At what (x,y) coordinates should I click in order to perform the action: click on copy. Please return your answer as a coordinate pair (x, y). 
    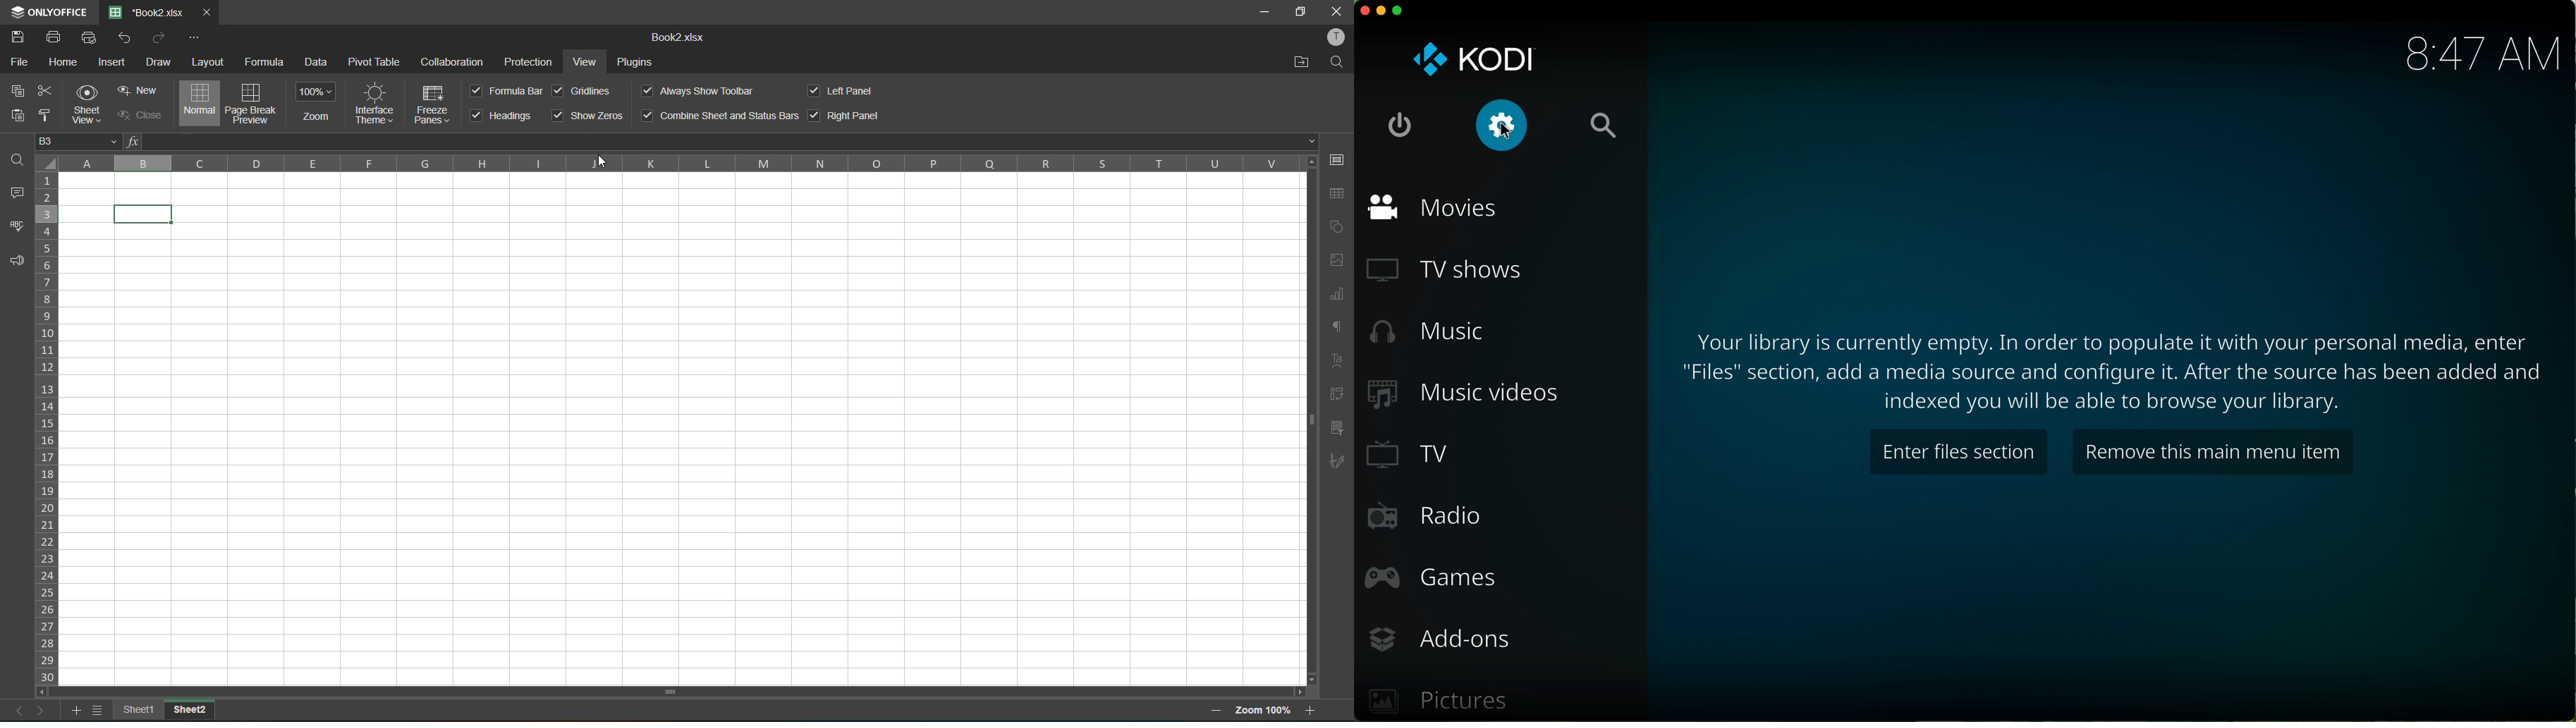
    Looking at the image, I should click on (21, 91).